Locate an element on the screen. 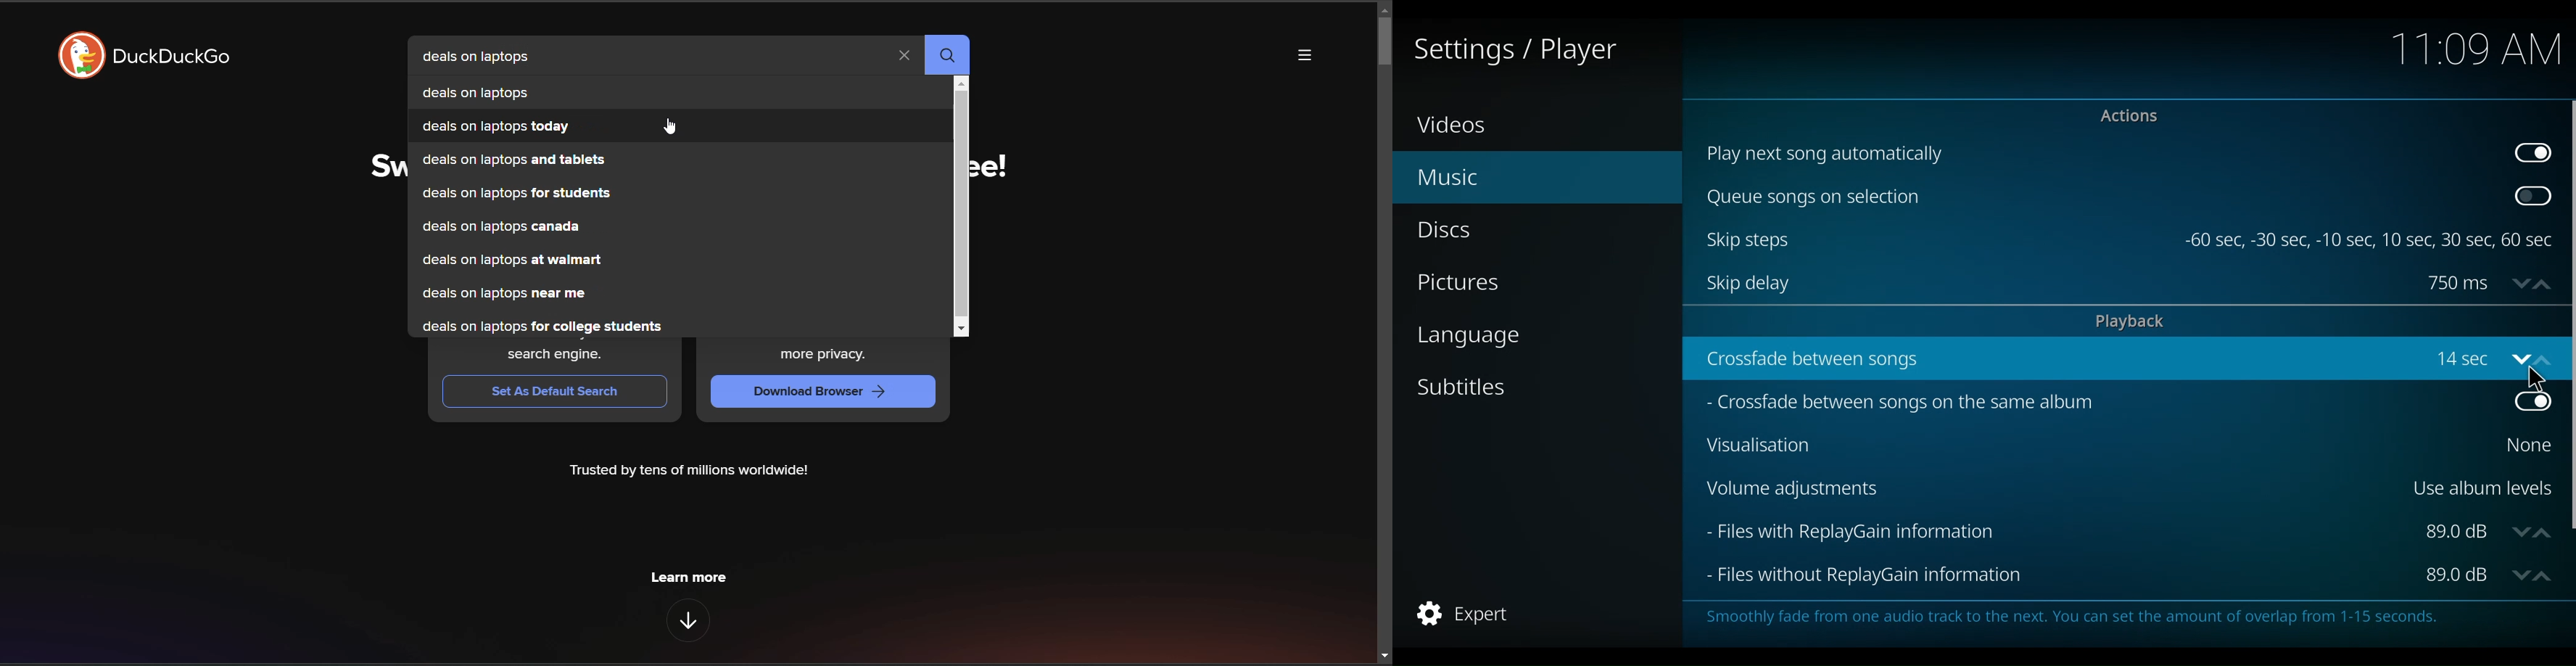  Files without ReplayGain Information is located at coordinates (2059, 576).